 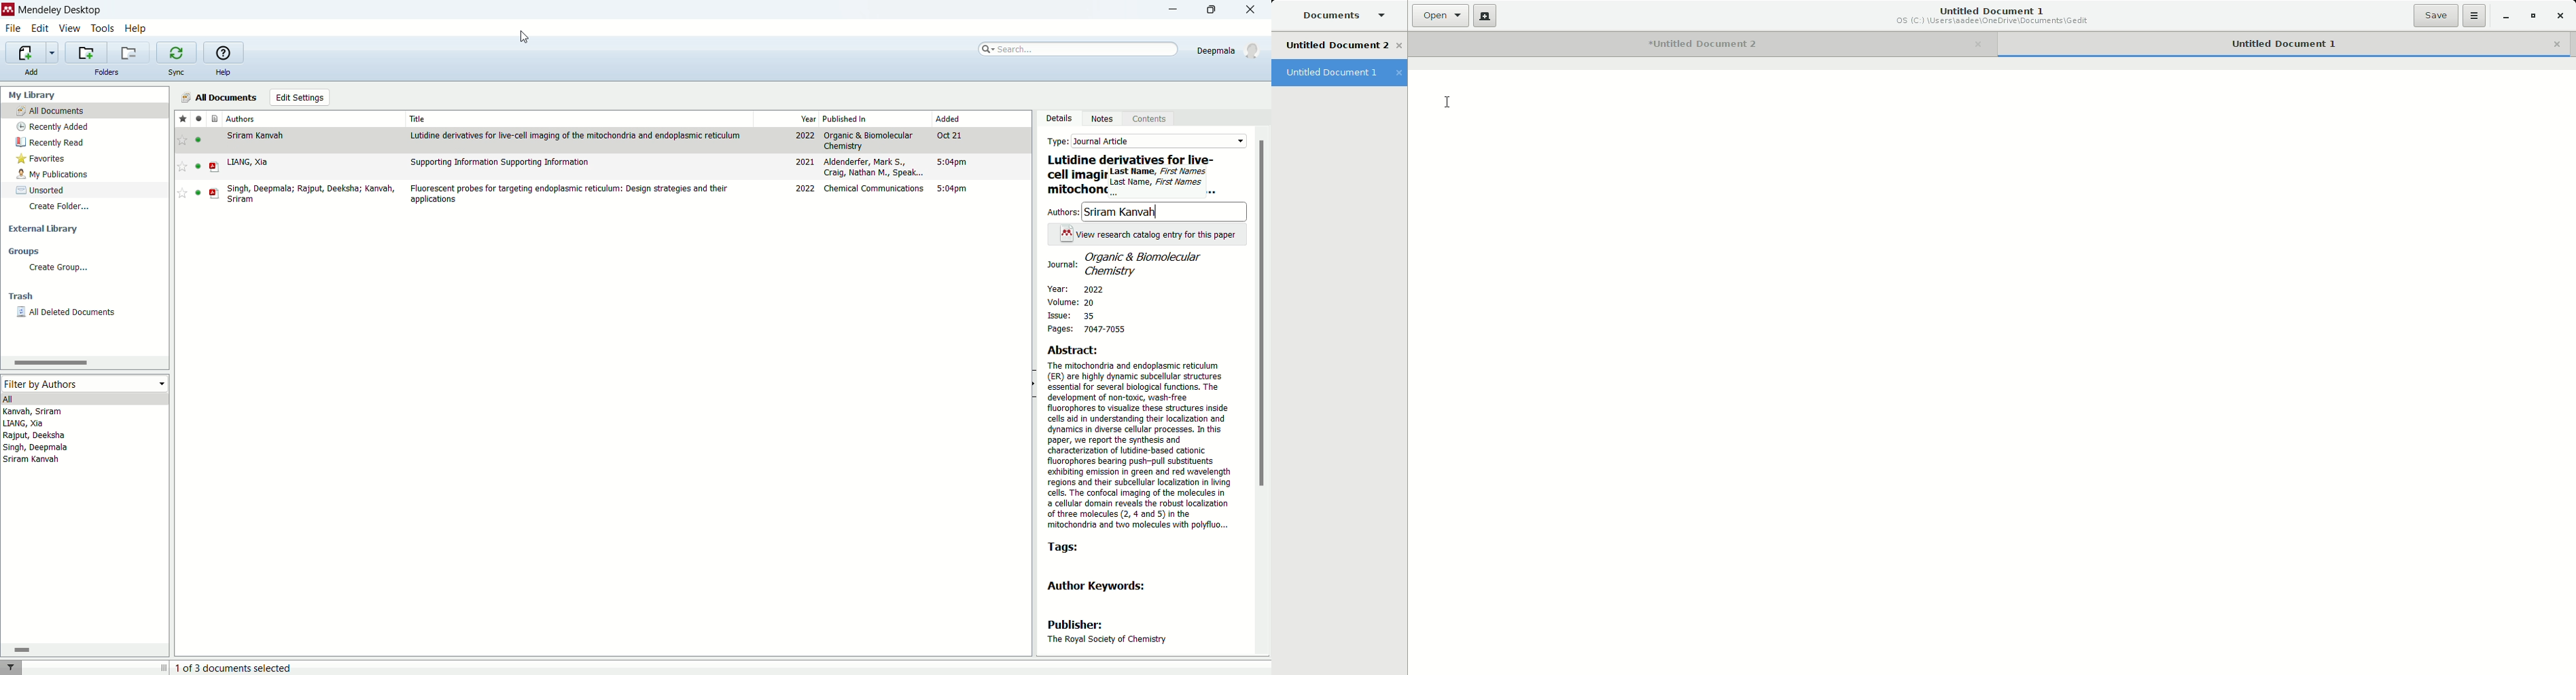 What do you see at coordinates (1255, 9) in the screenshot?
I see `close` at bounding box center [1255, 9].